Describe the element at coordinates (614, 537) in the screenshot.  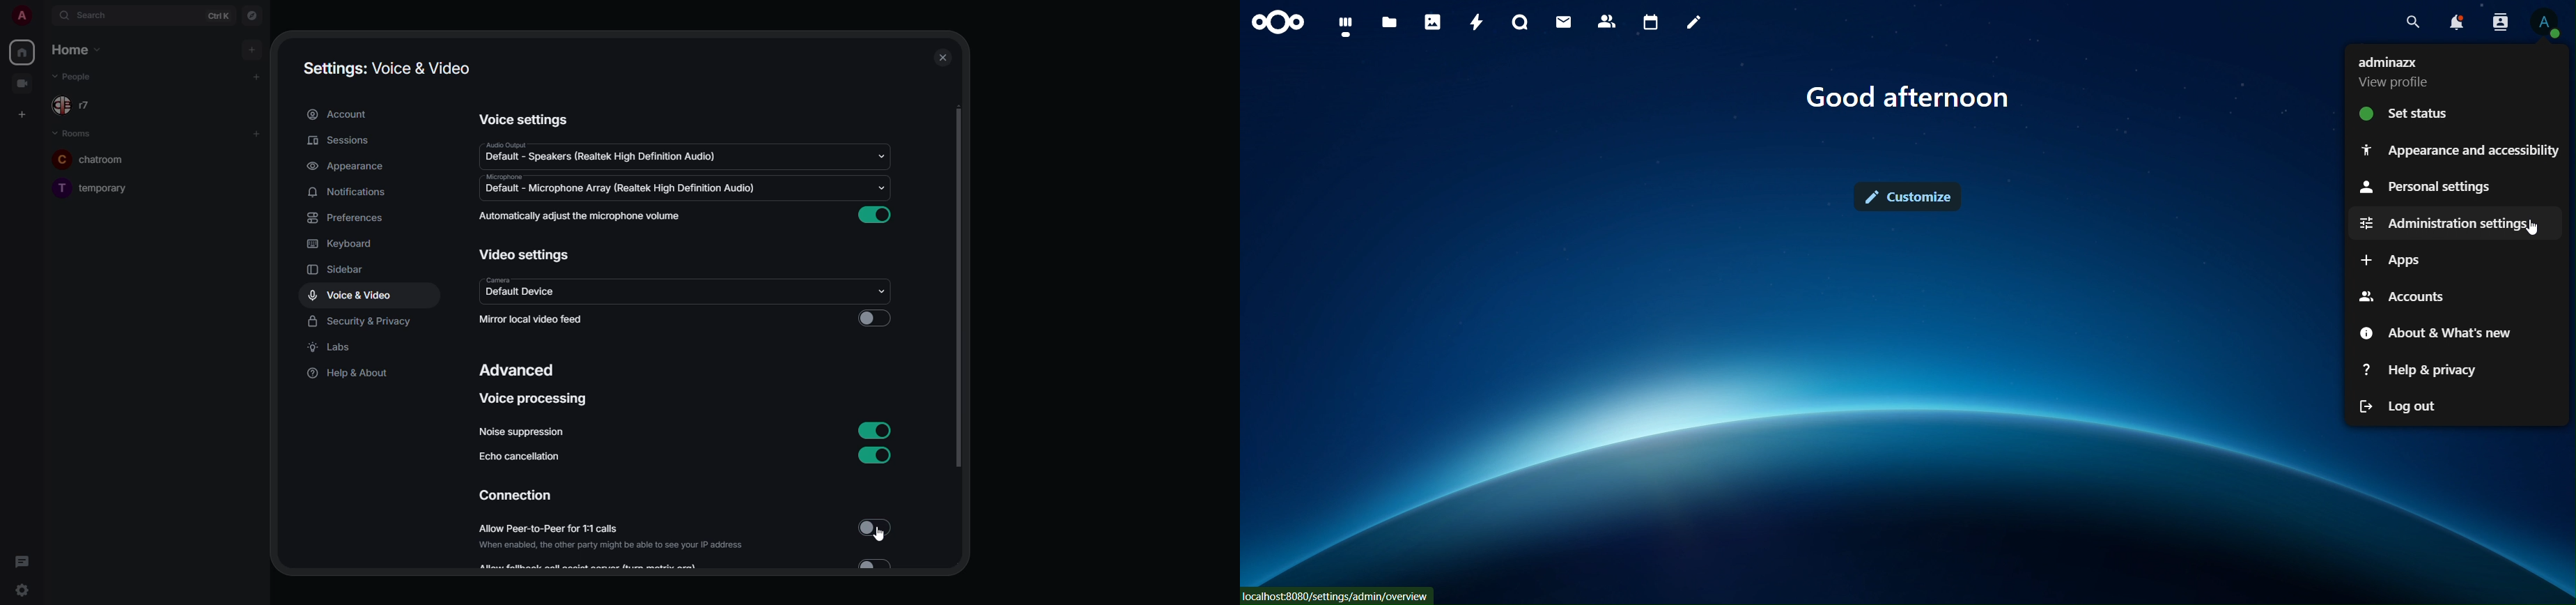
I see `allow peer-to-peer for 1:1 calls` at that location.